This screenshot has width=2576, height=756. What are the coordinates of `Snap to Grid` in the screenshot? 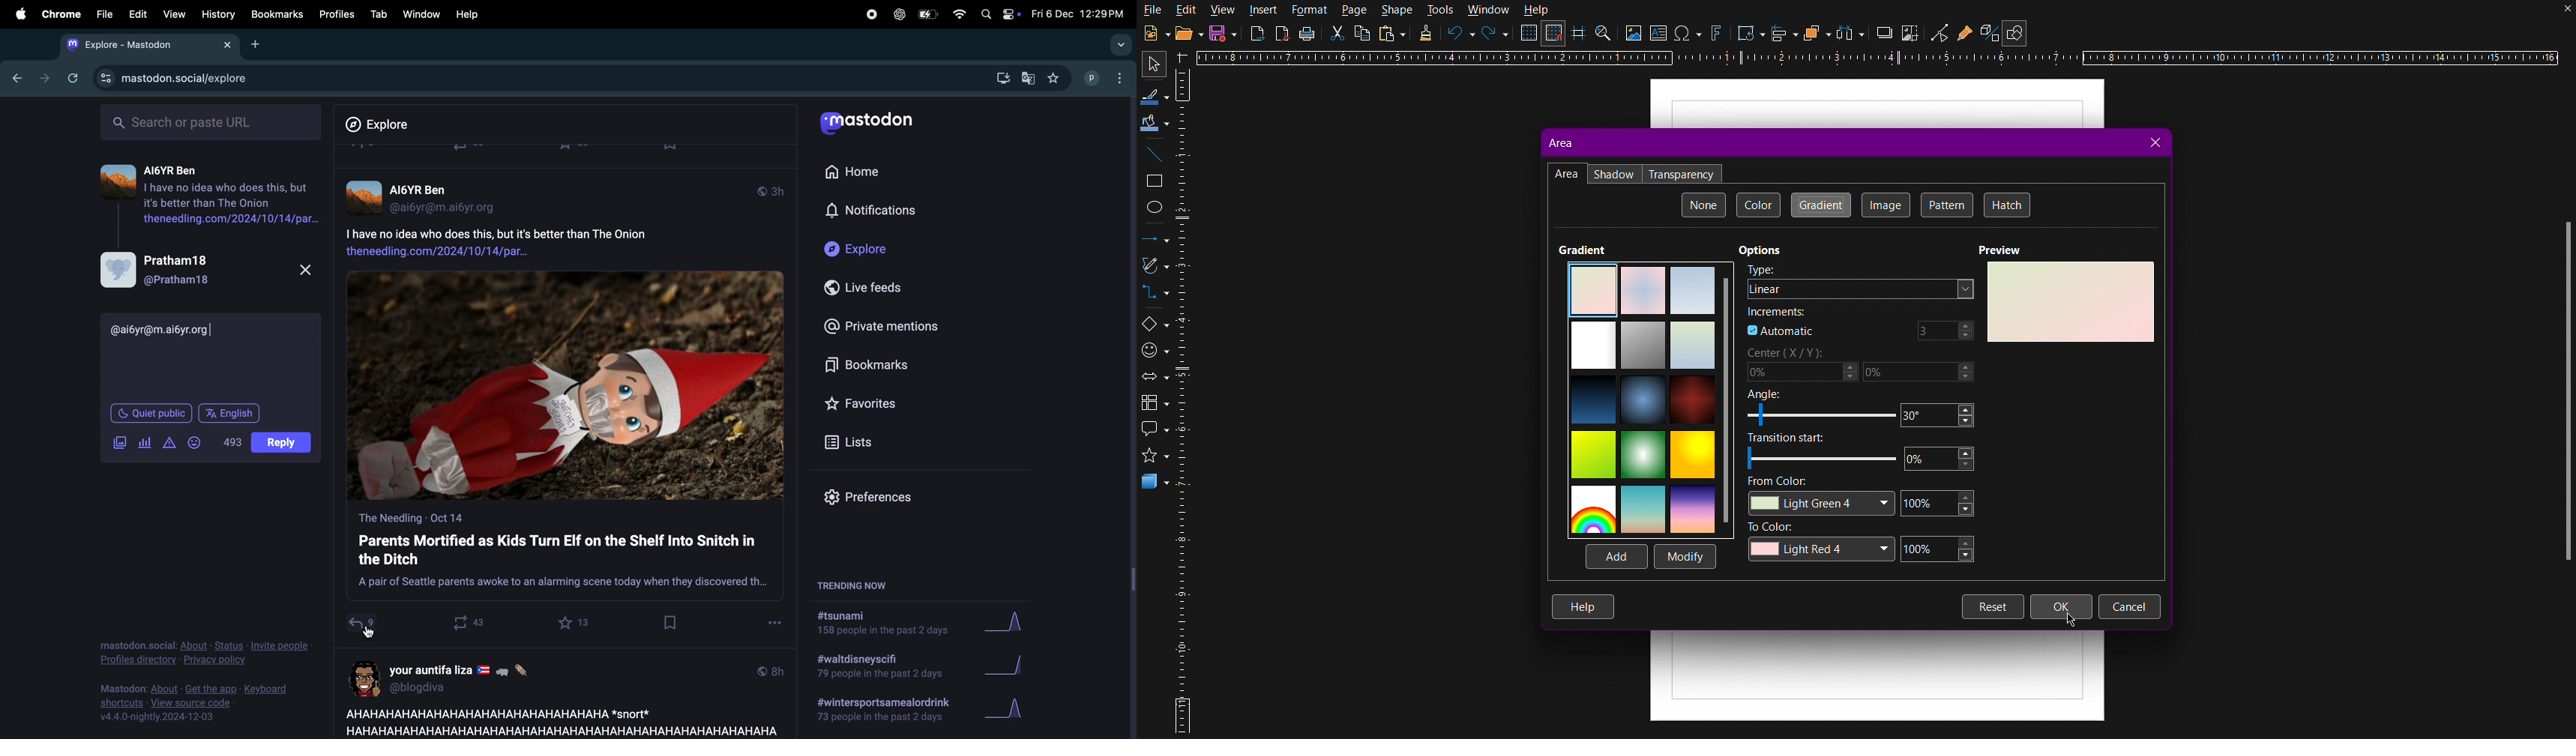 It's located at (1556, 34).